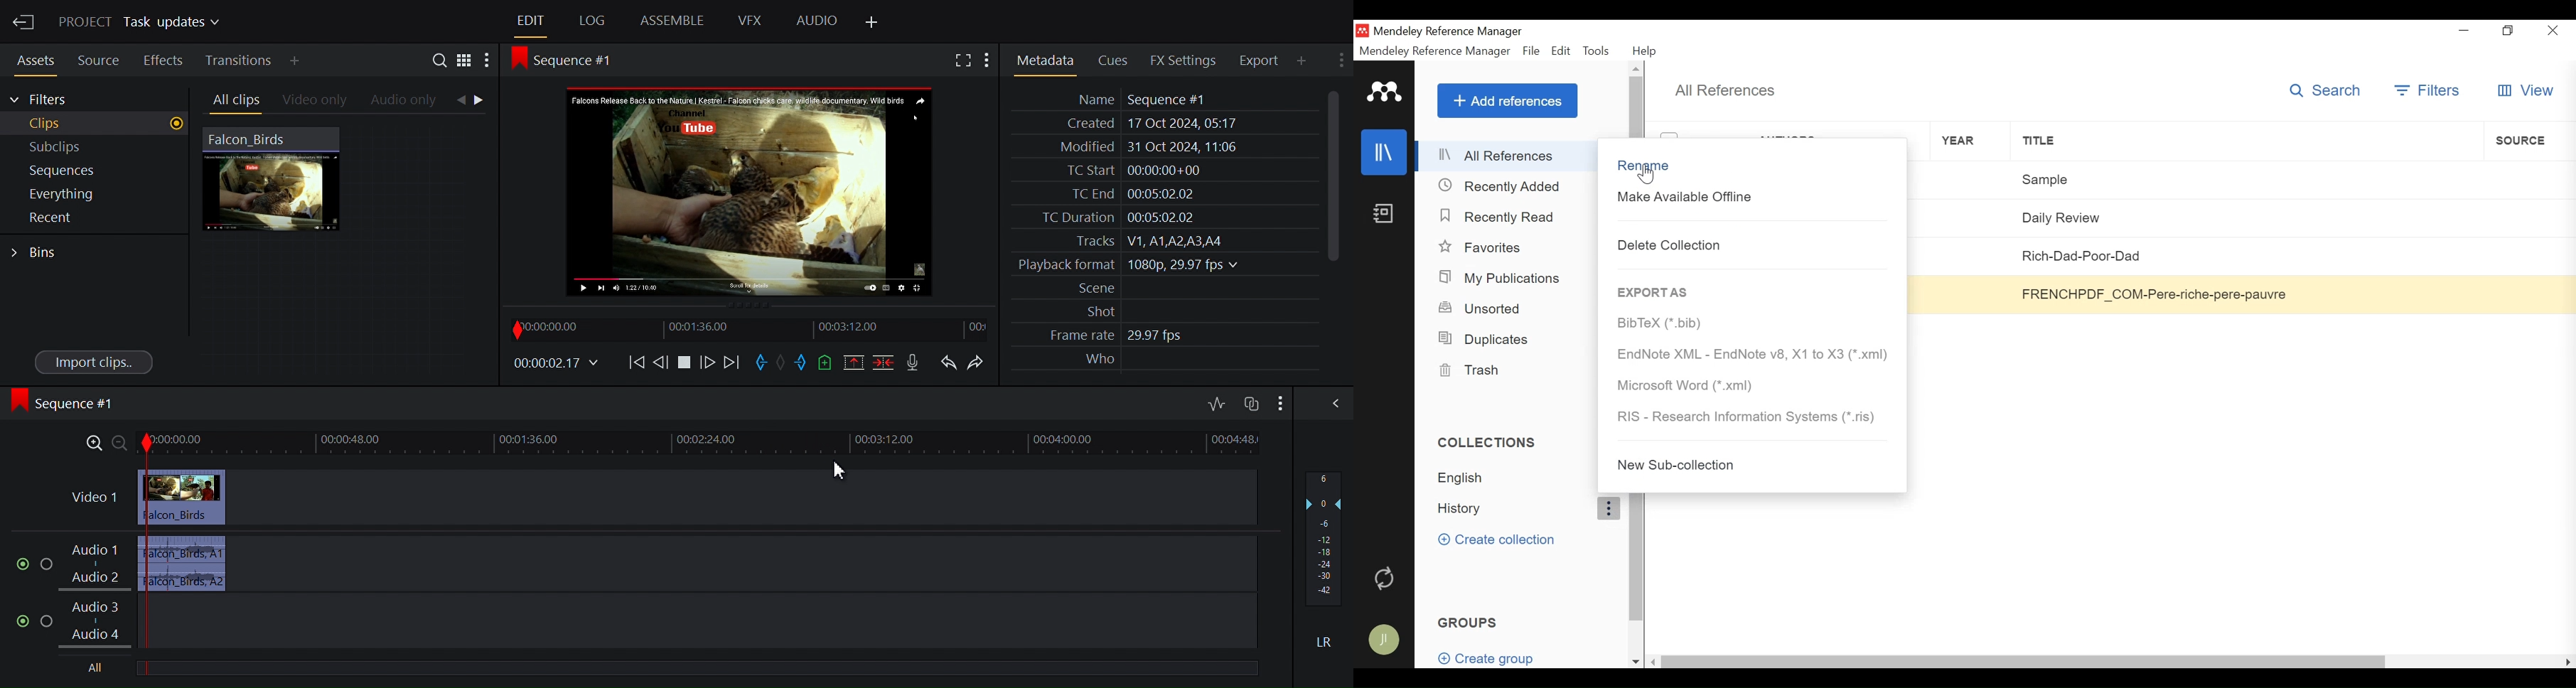 Image resolution: width=2576 pixels, height=700 pixels. What do you see at coordinates (1142, 241) in the screenshot?
I see `Tracks V1, A1,A2,A3,A4` at bounding box center [1142, 241].